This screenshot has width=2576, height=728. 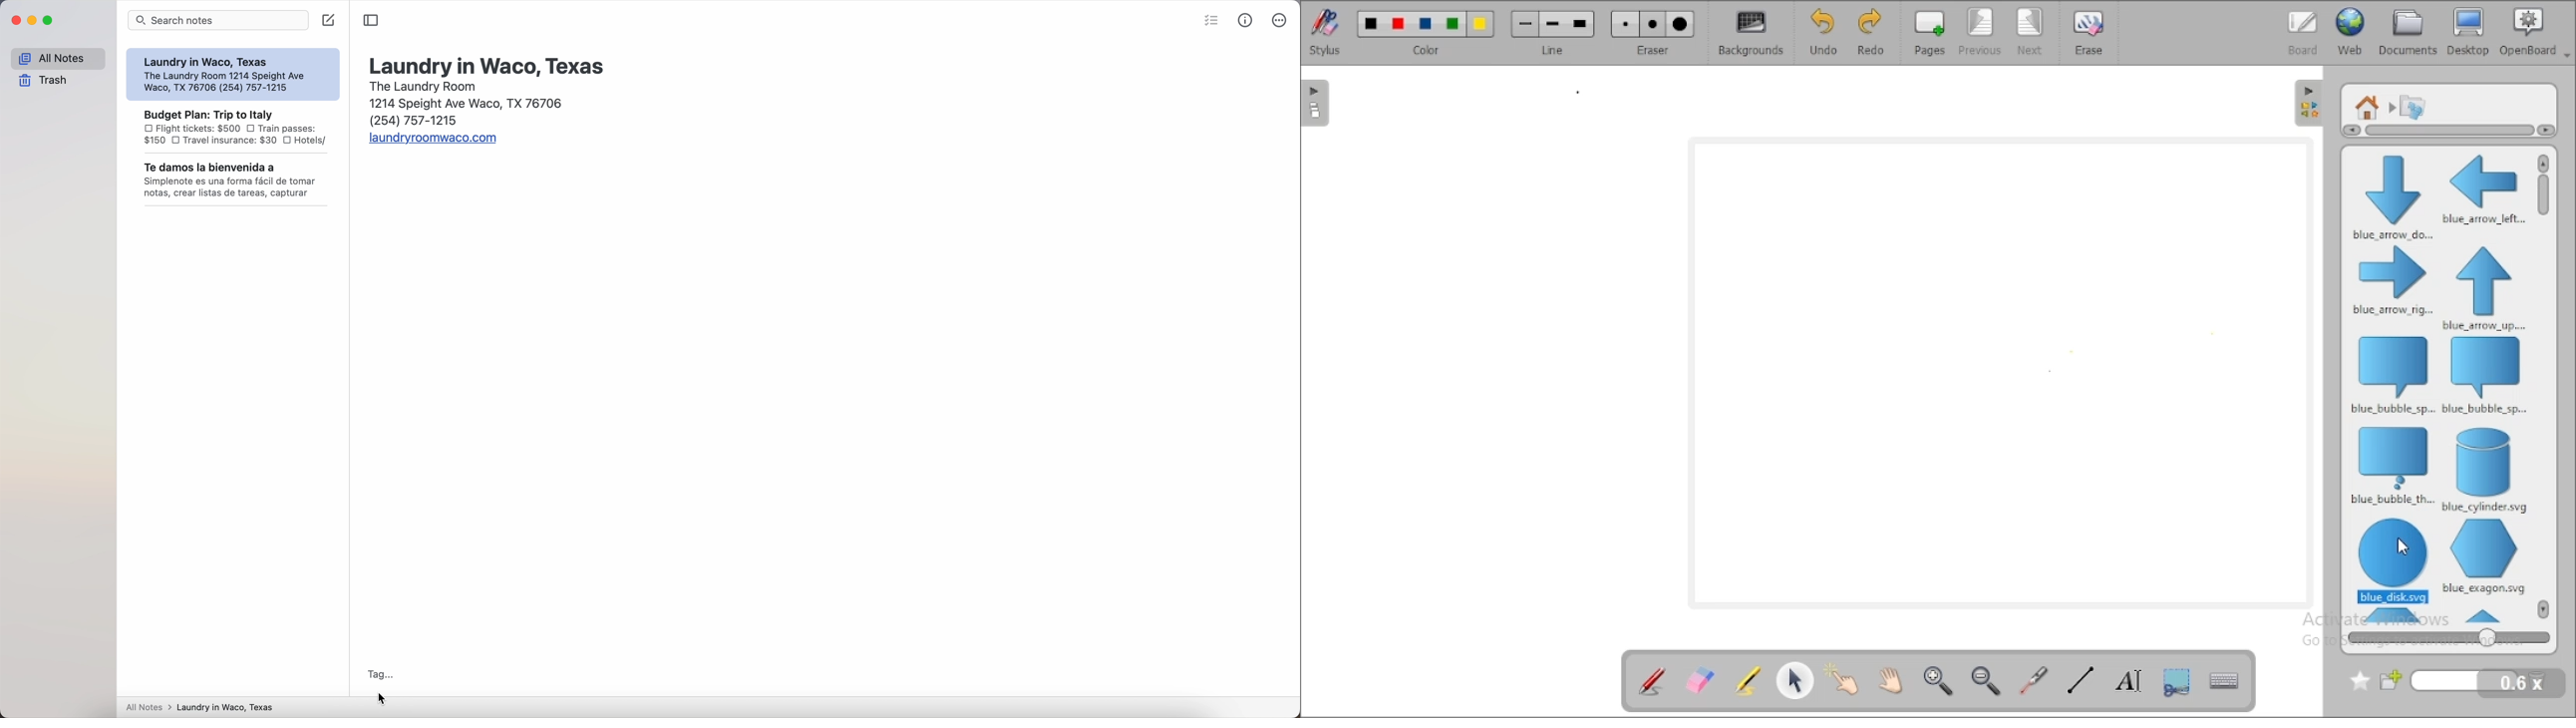 What do you see at coordinates (382, 673) in the screenshot?
I see `tag` at bounding box center [382, 673].